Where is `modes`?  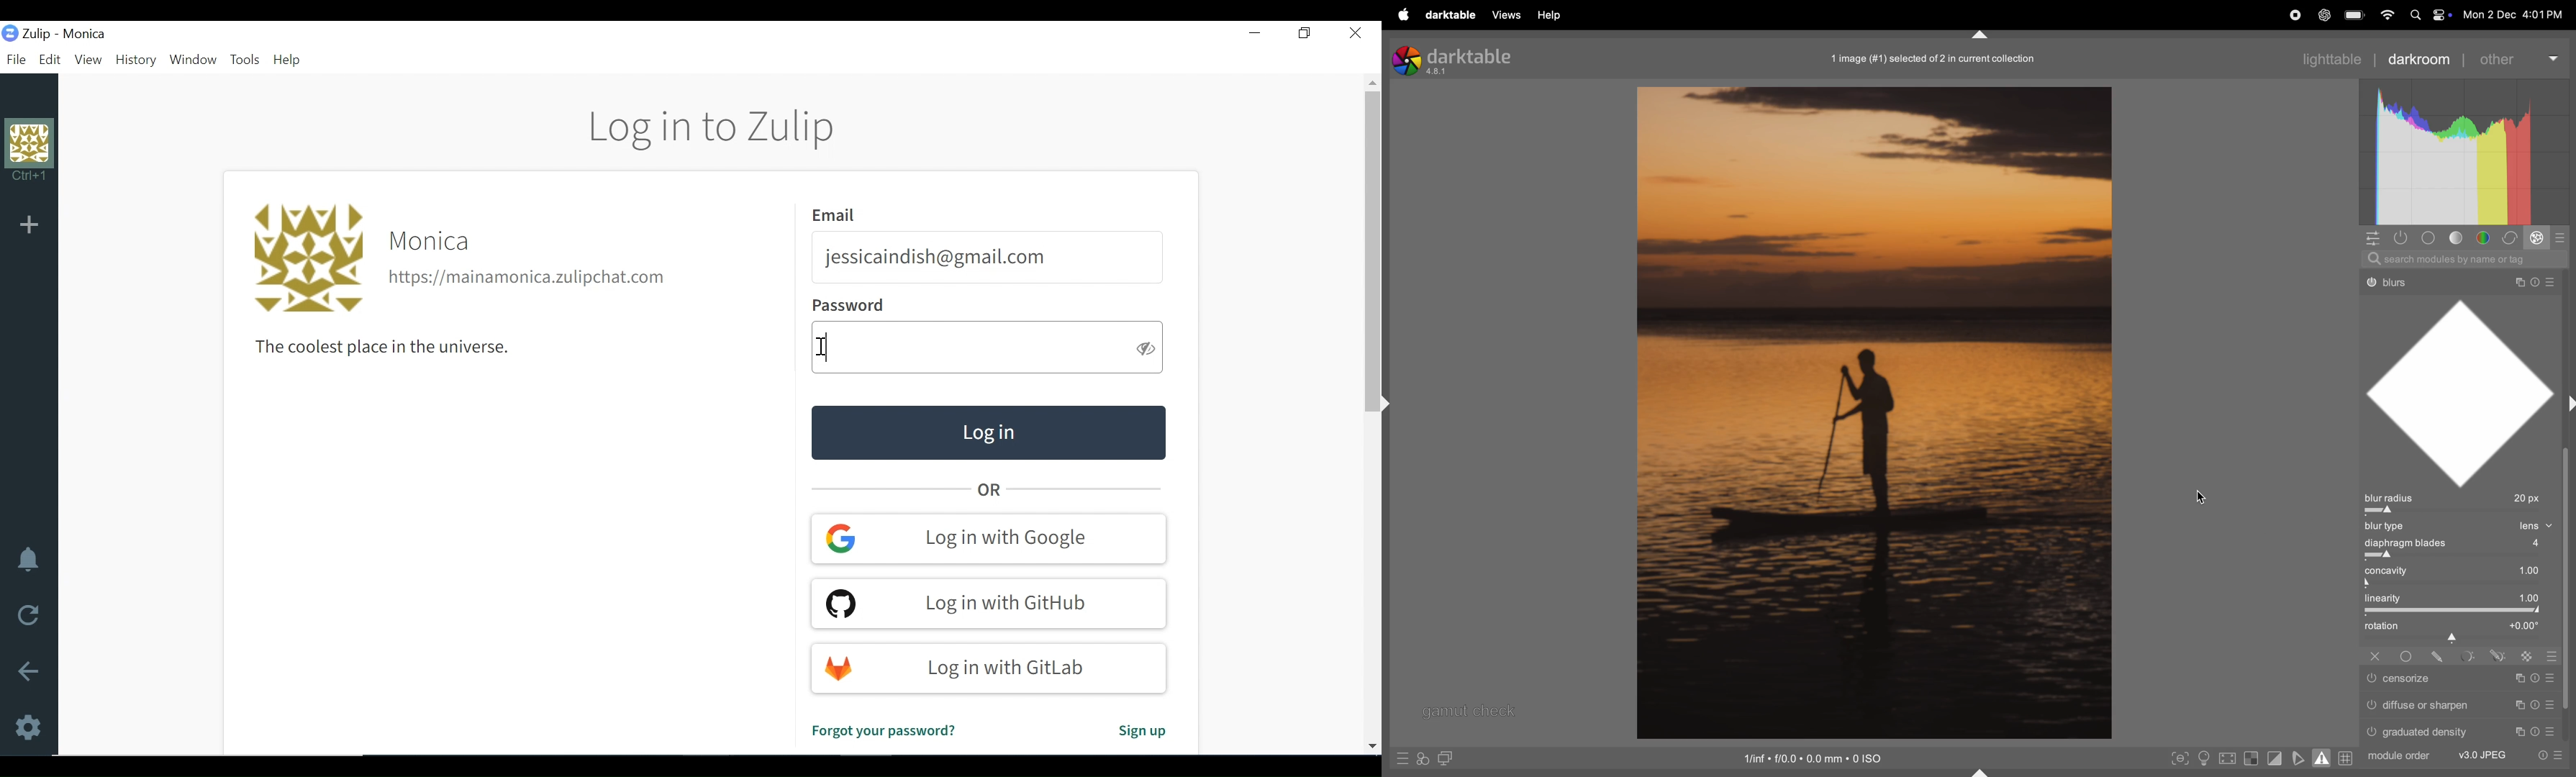 modes is located at coordinates (2563, 237).